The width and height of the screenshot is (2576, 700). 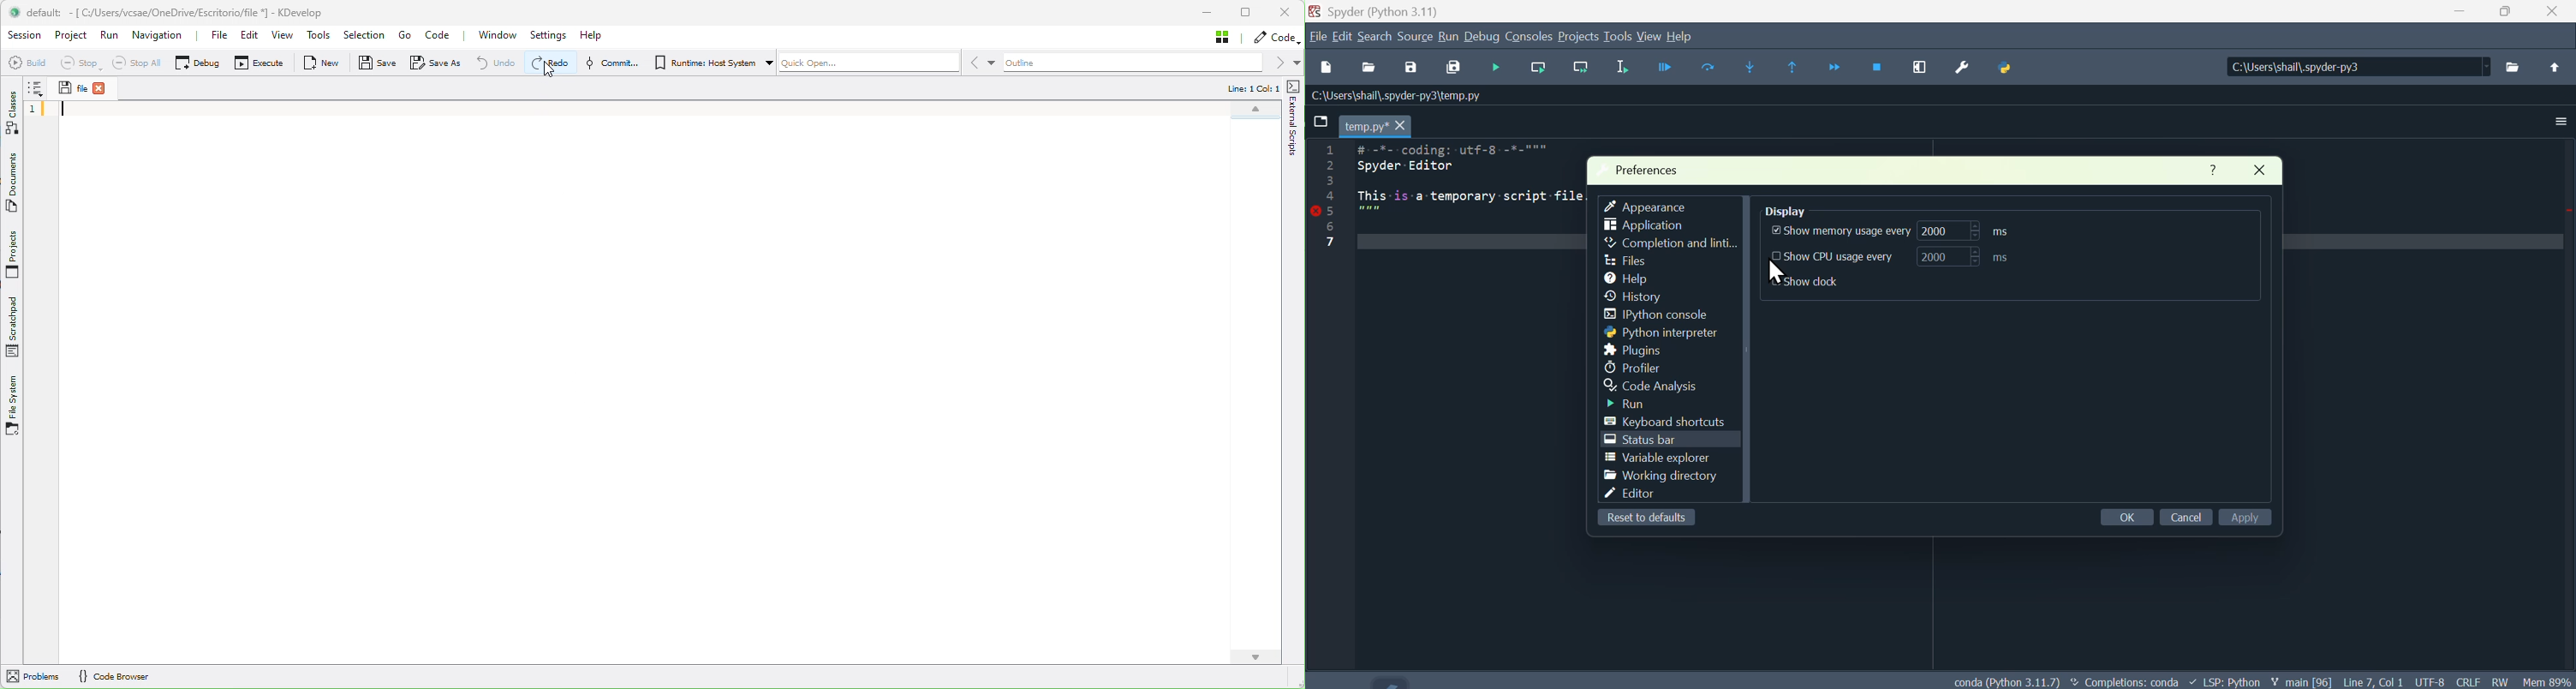 I want to click on Code analysis, so click(x=1665, y=387).